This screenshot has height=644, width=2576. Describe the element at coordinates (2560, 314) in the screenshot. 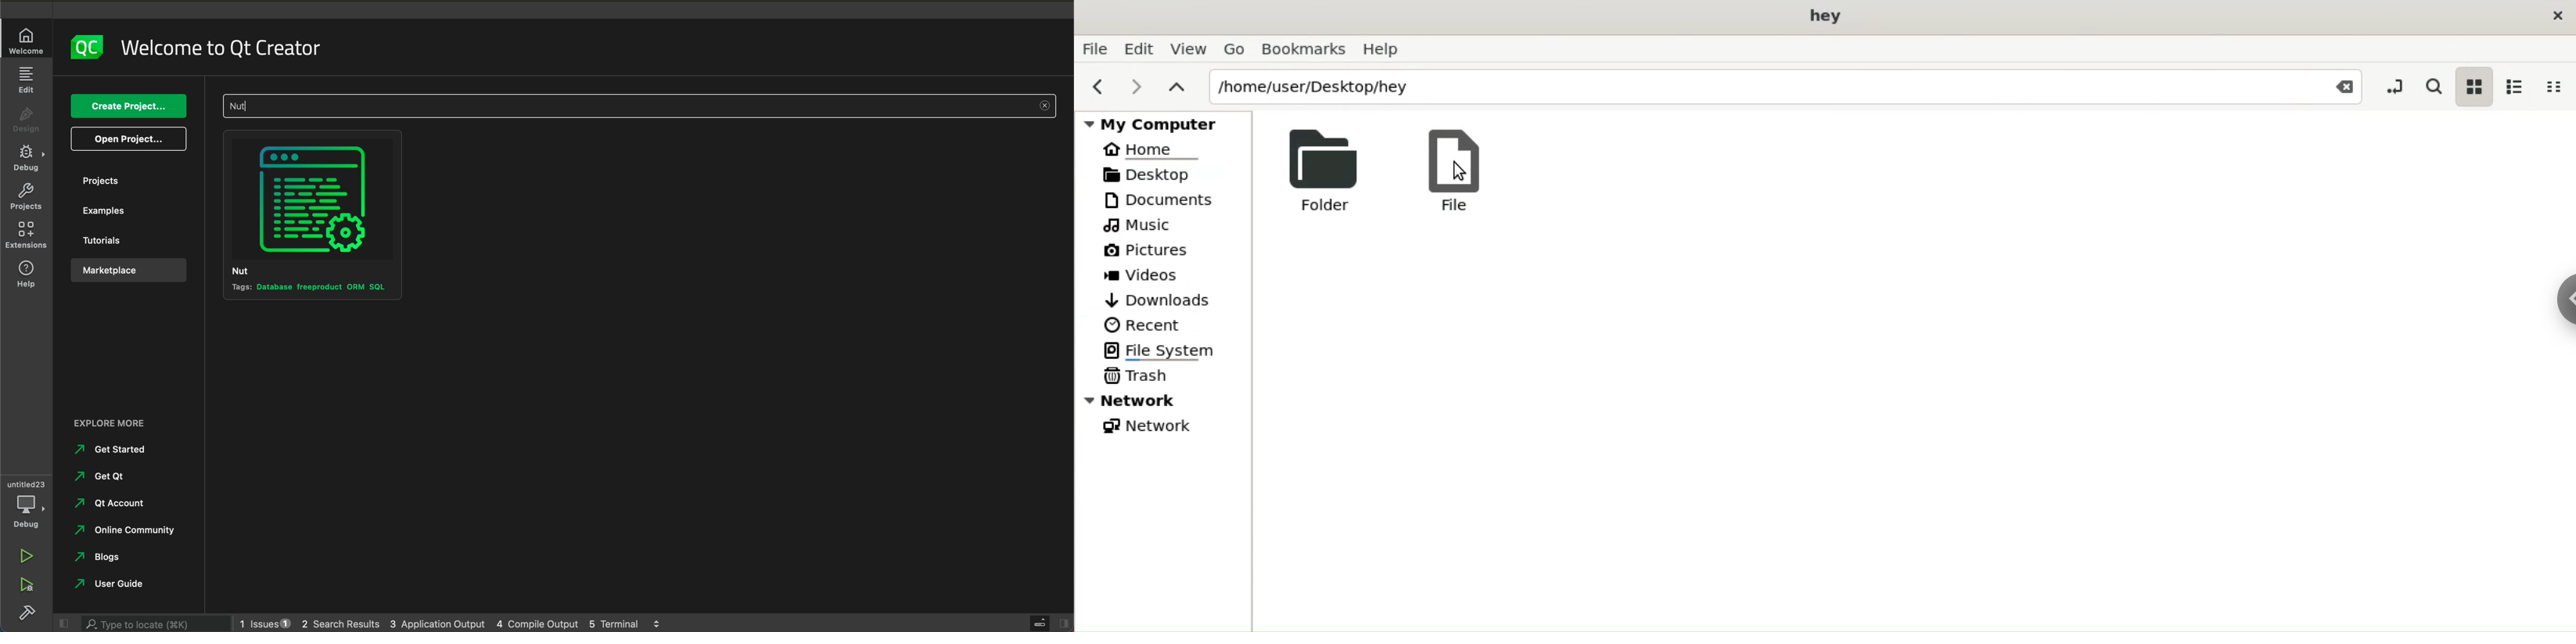

I see `Sidebar` at that location.